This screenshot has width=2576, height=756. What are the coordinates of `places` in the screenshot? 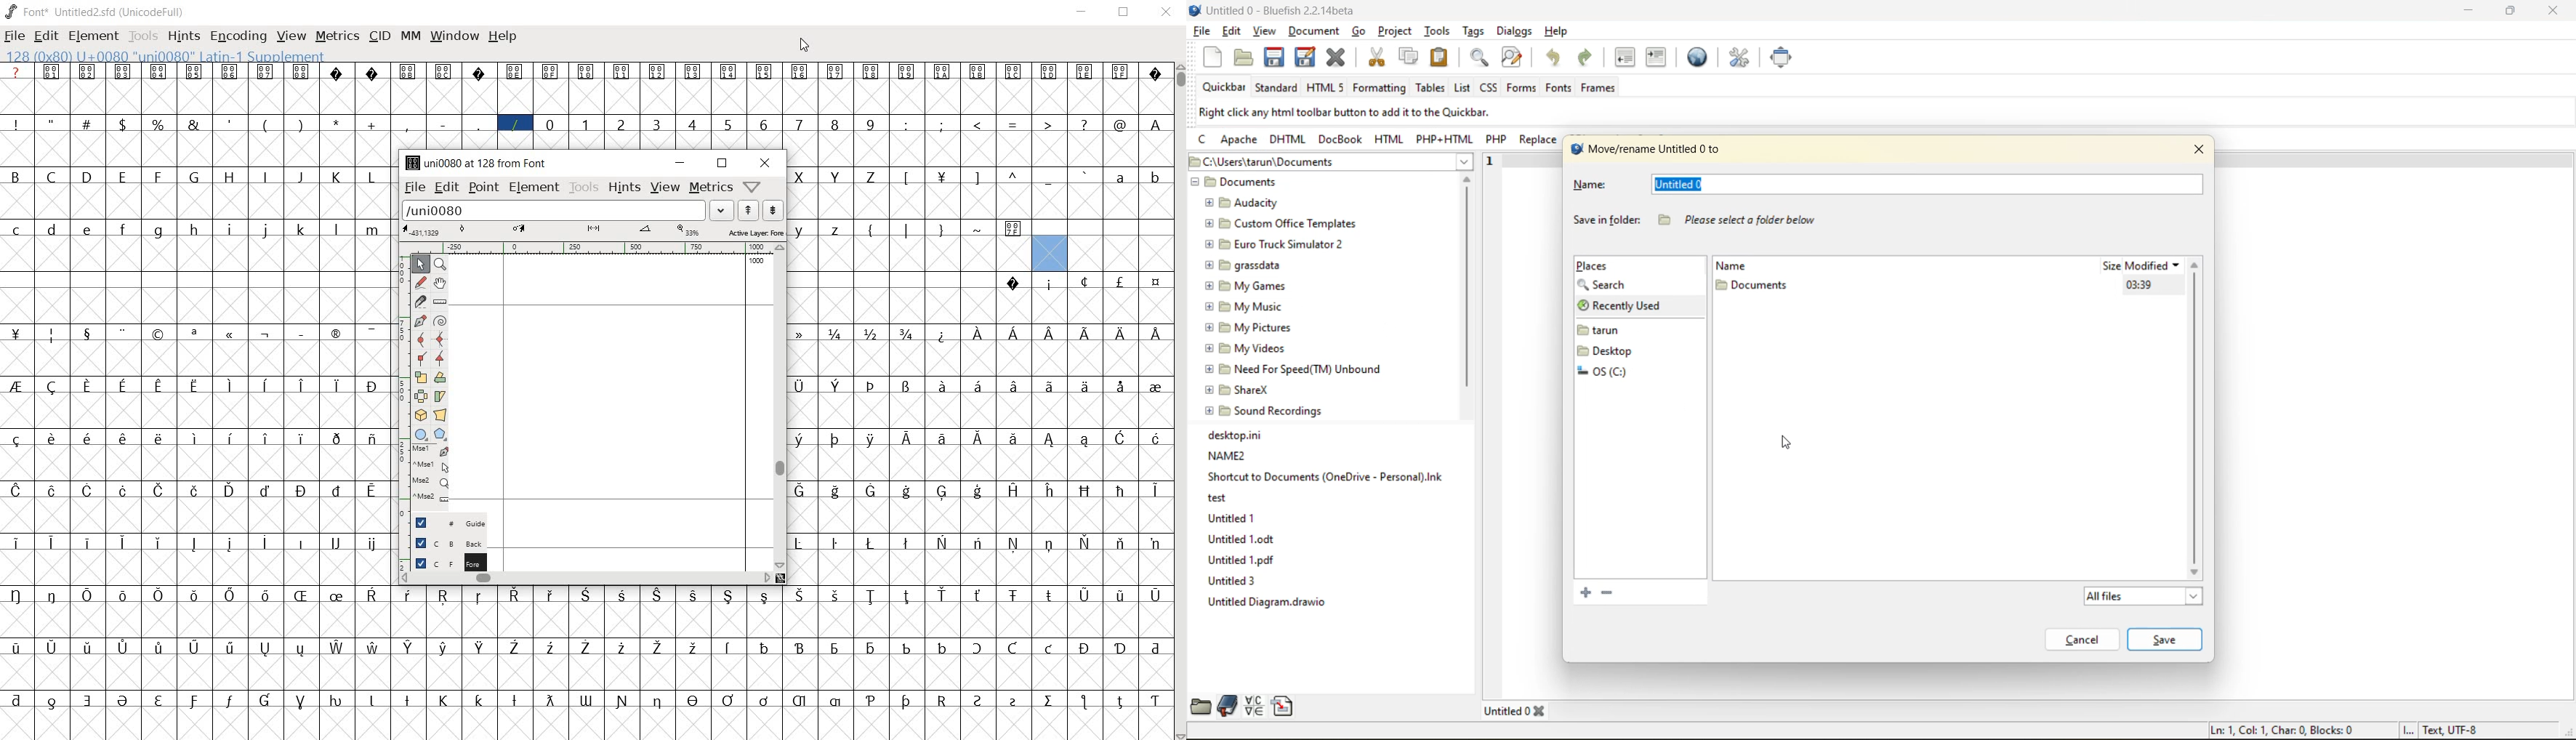 It's located at (1601, 266).